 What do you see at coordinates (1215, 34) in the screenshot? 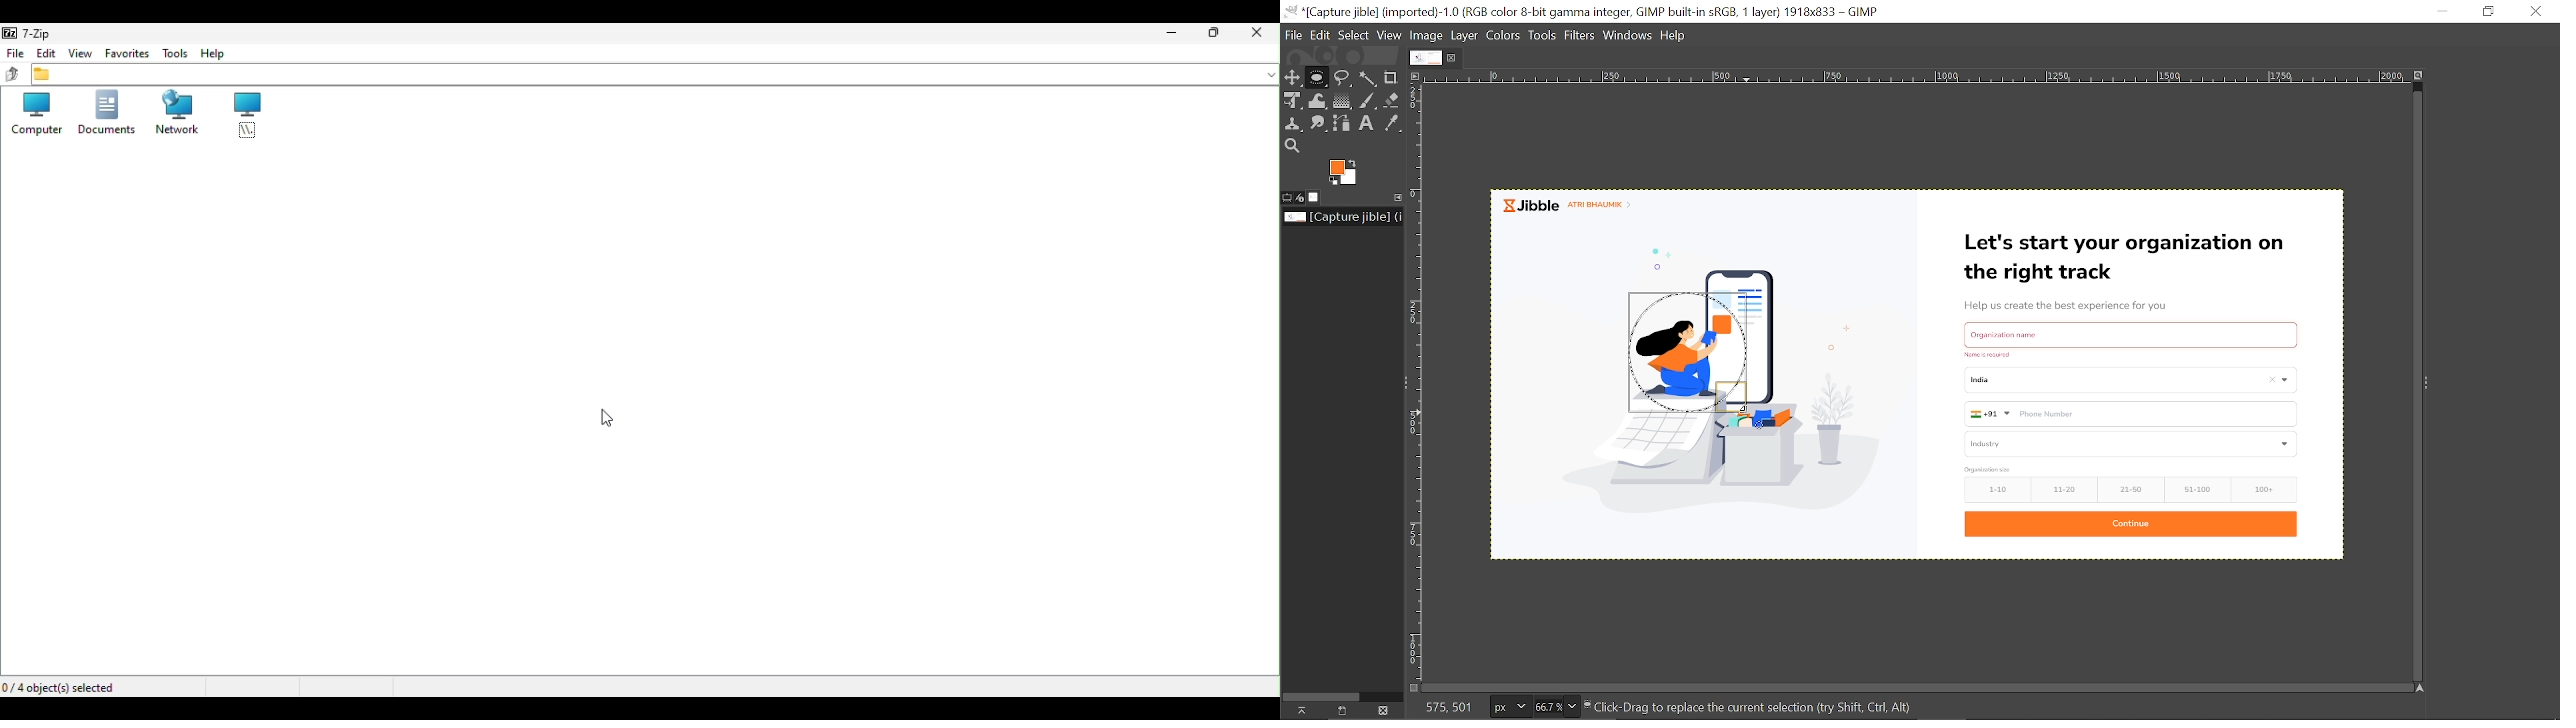
I see `restore` at bounding box center [1215, 34].